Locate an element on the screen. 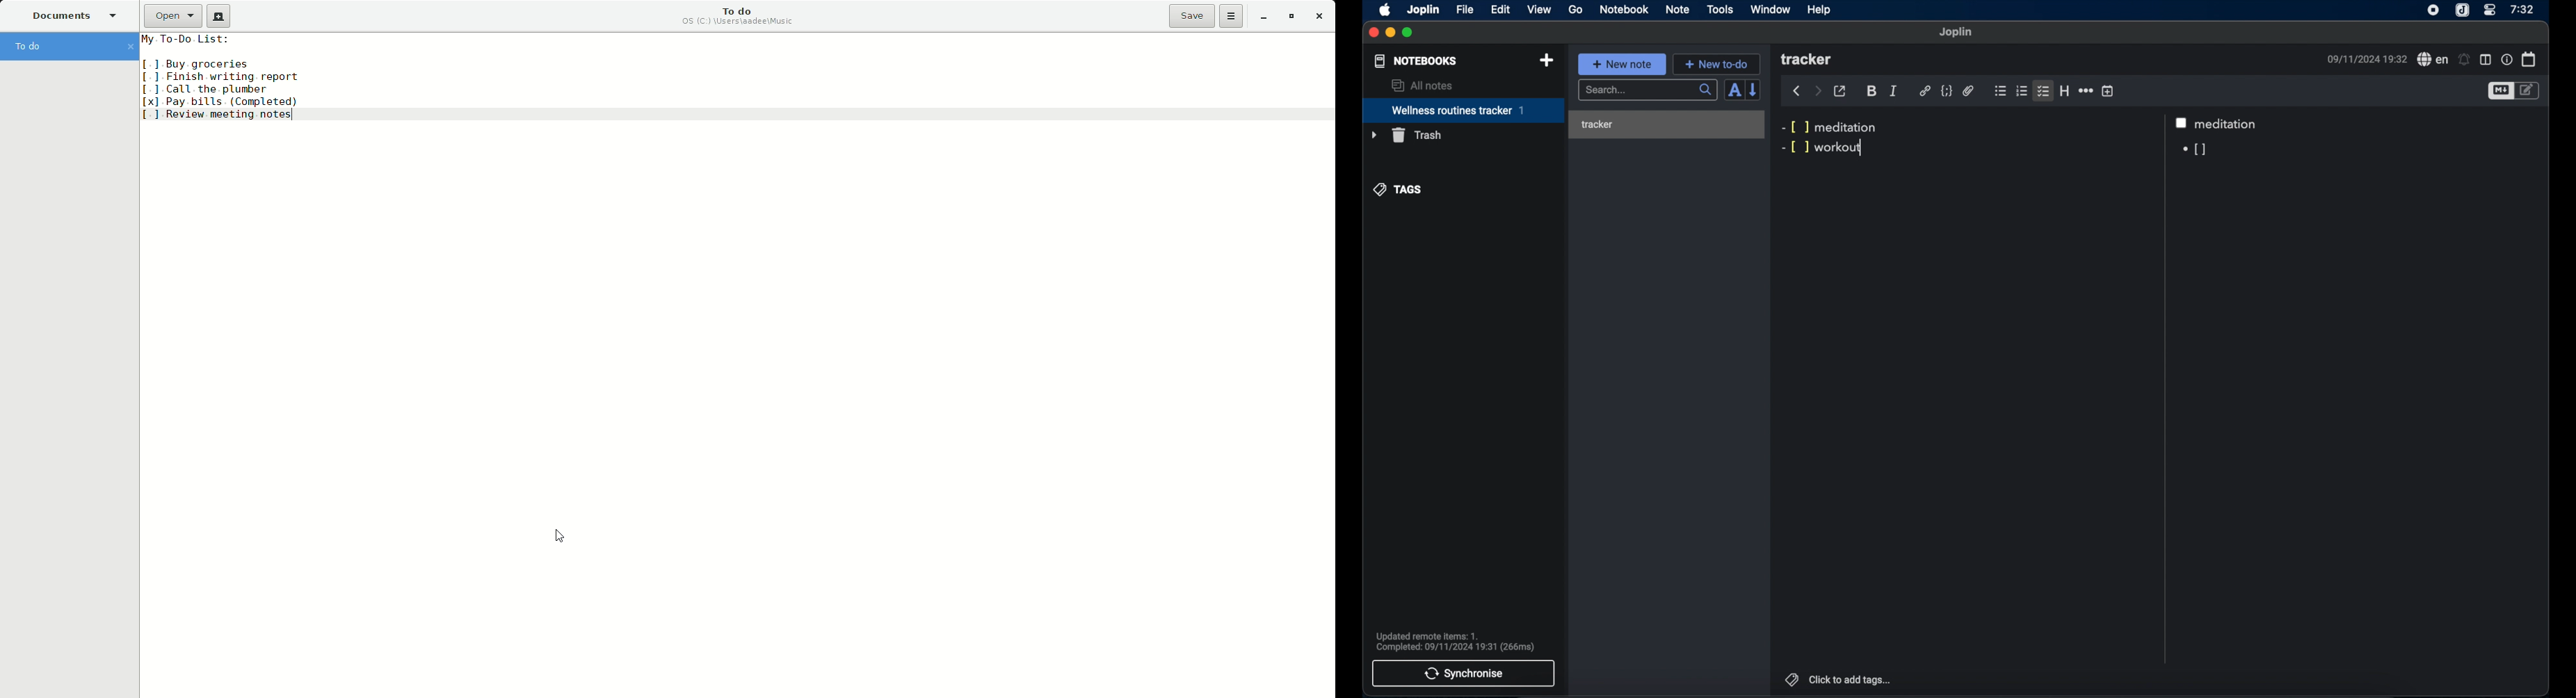 Image resolution: width=2576 pixels, height=700 pixels. notebook is located at coordinates (1624, 10).